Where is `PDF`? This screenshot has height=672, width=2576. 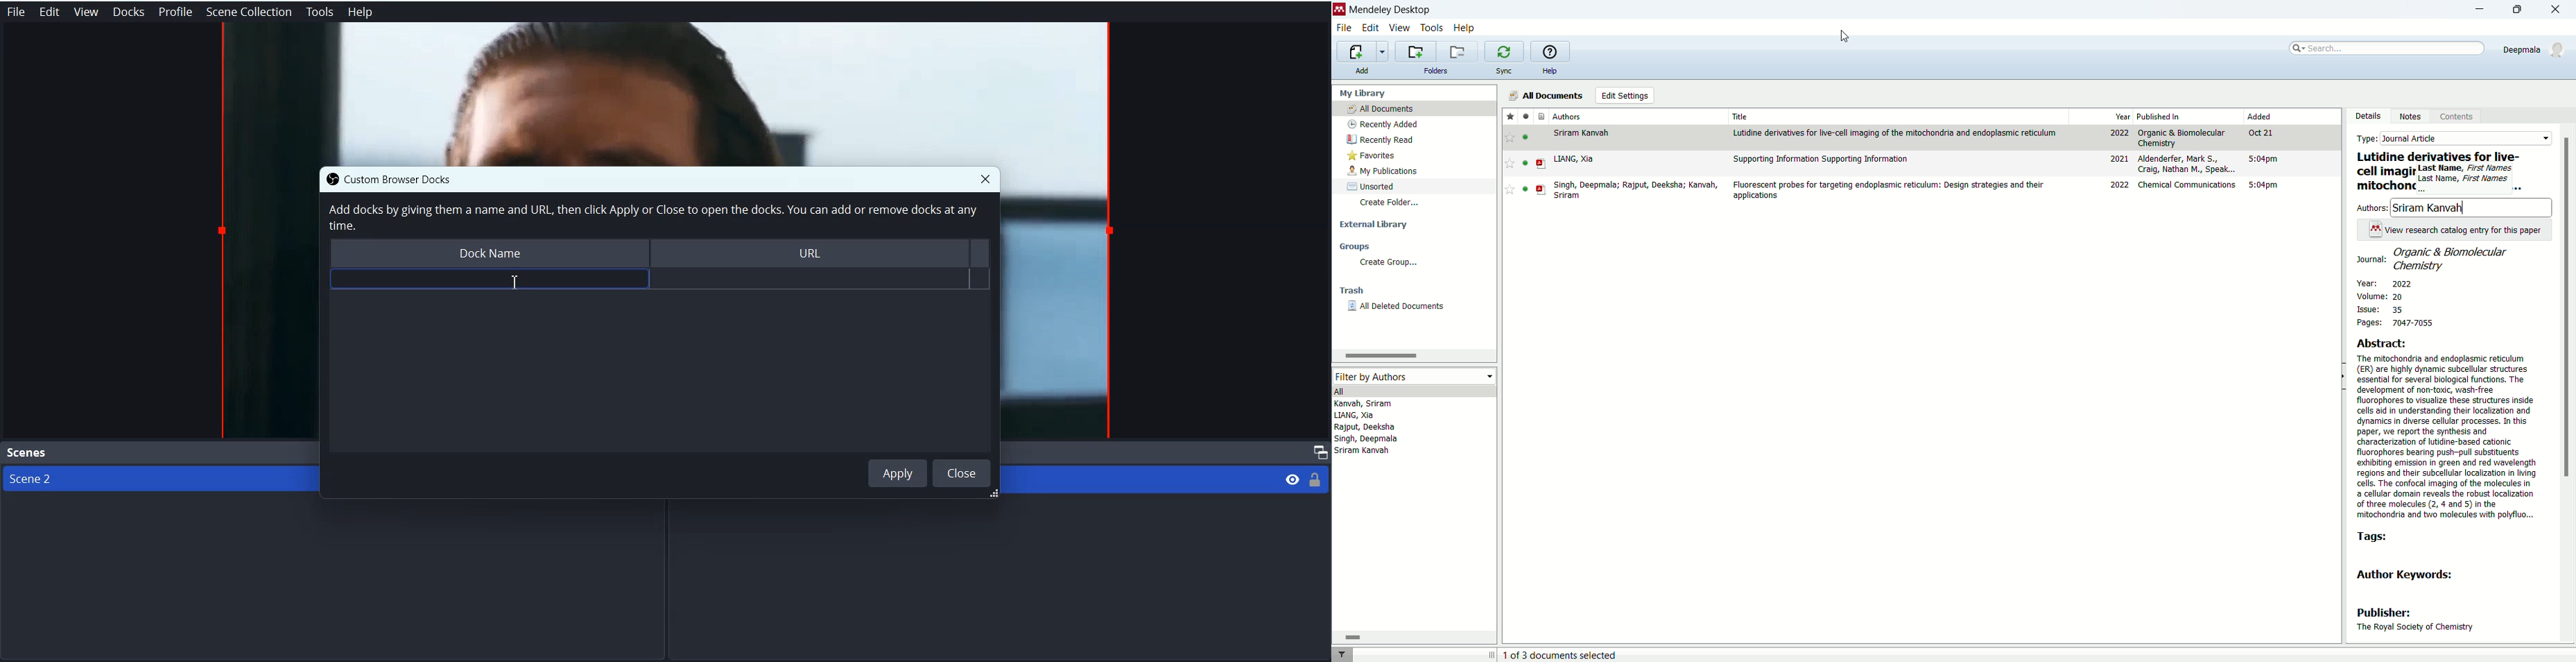
PDF is located at coordinates (1542, 190).